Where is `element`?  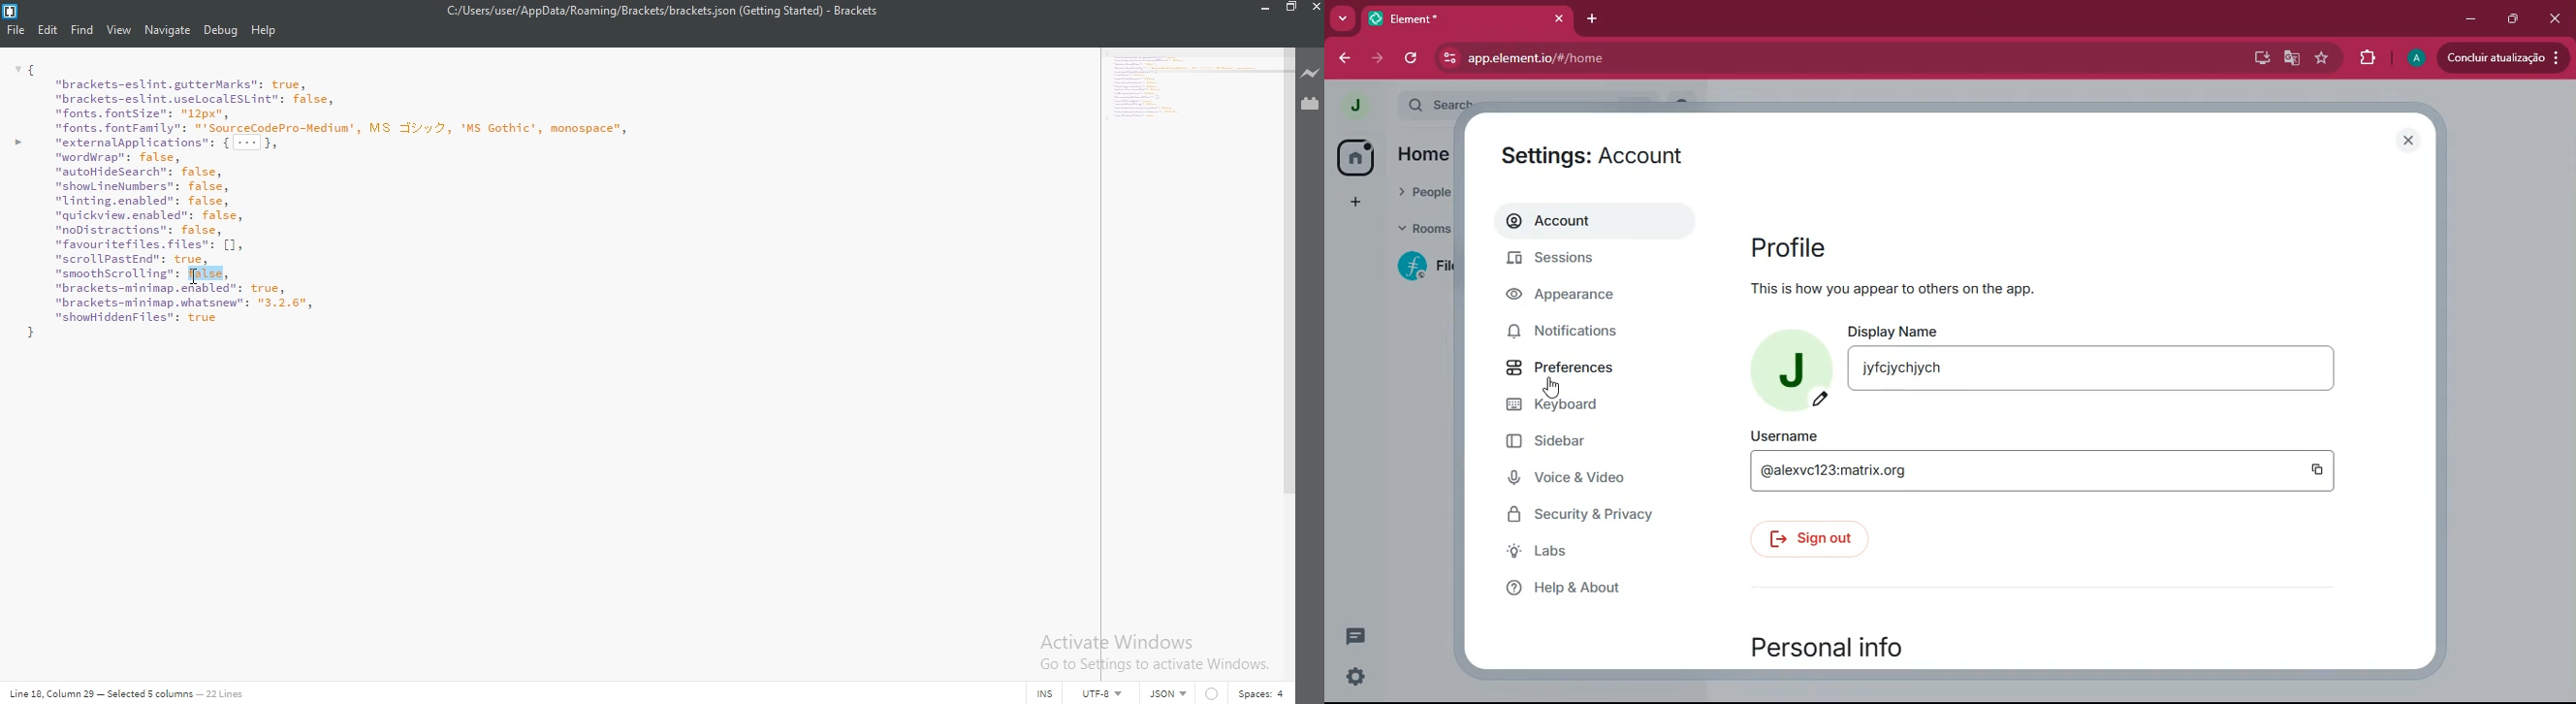 element is located at coordinates (1470, 18).